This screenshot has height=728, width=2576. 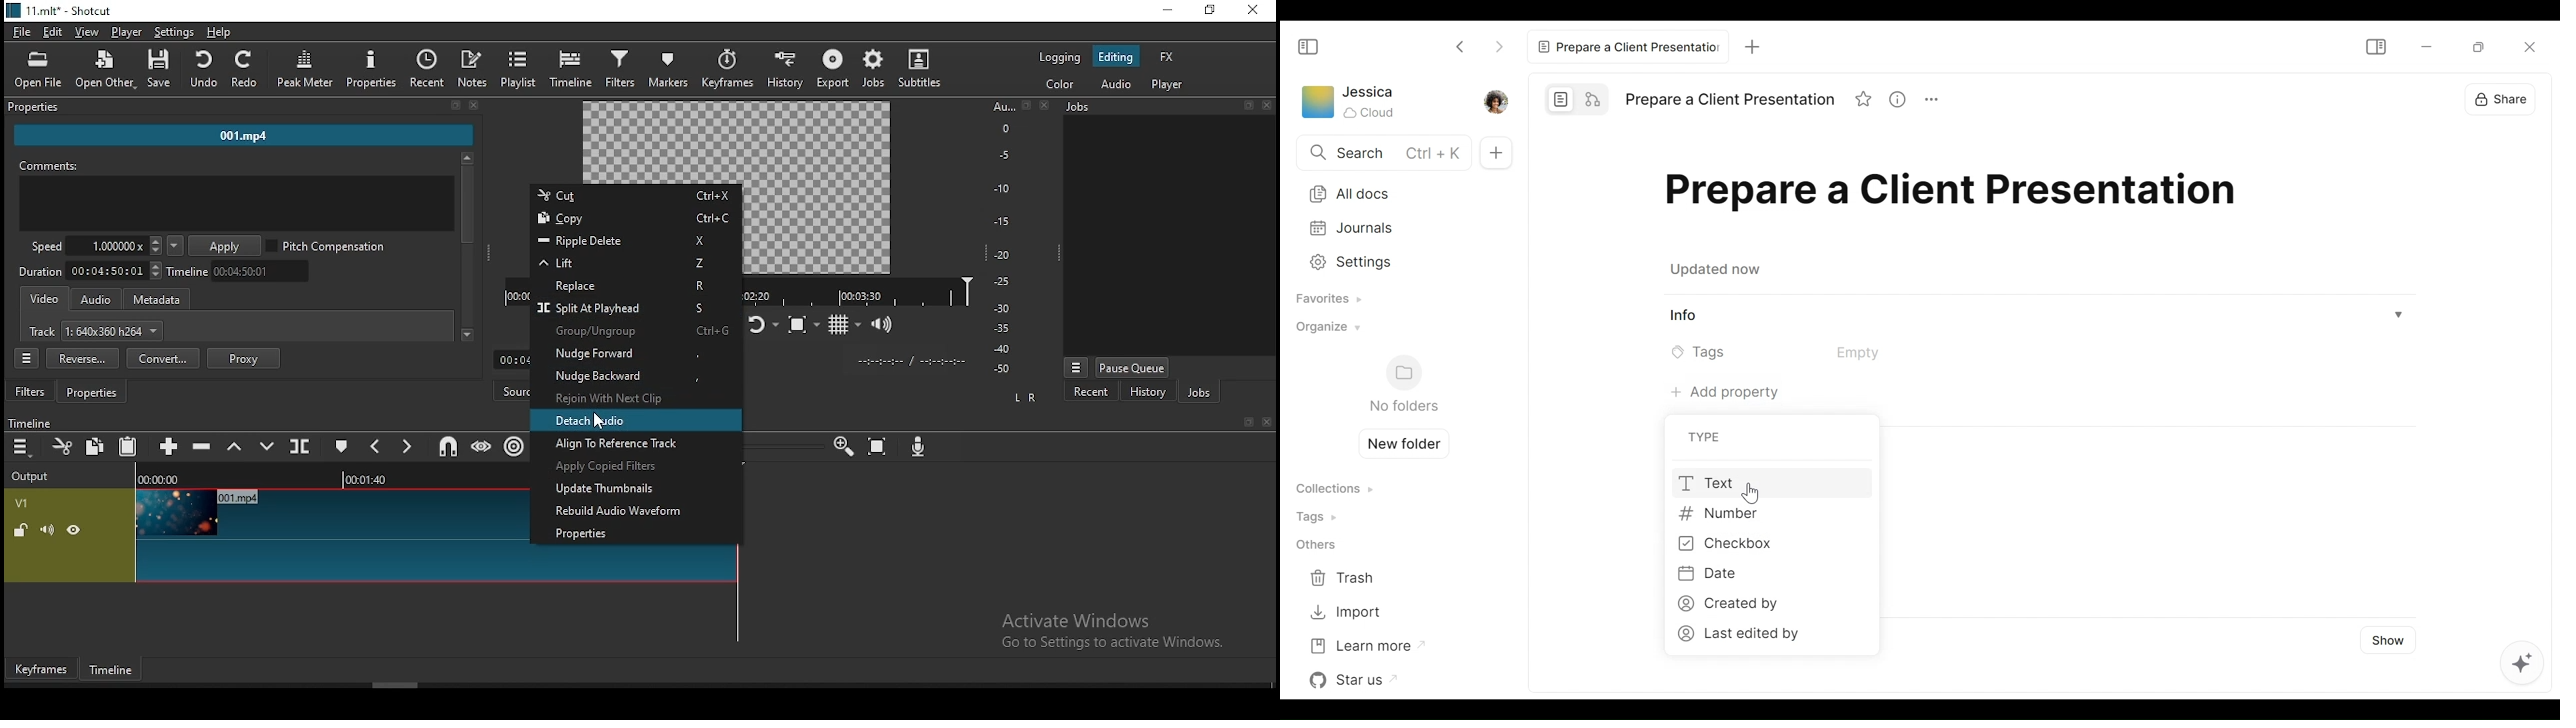 What do you see at coordinates (519, 69) in the screenshot?
I see `playlist` at bounding box center [519, 69].